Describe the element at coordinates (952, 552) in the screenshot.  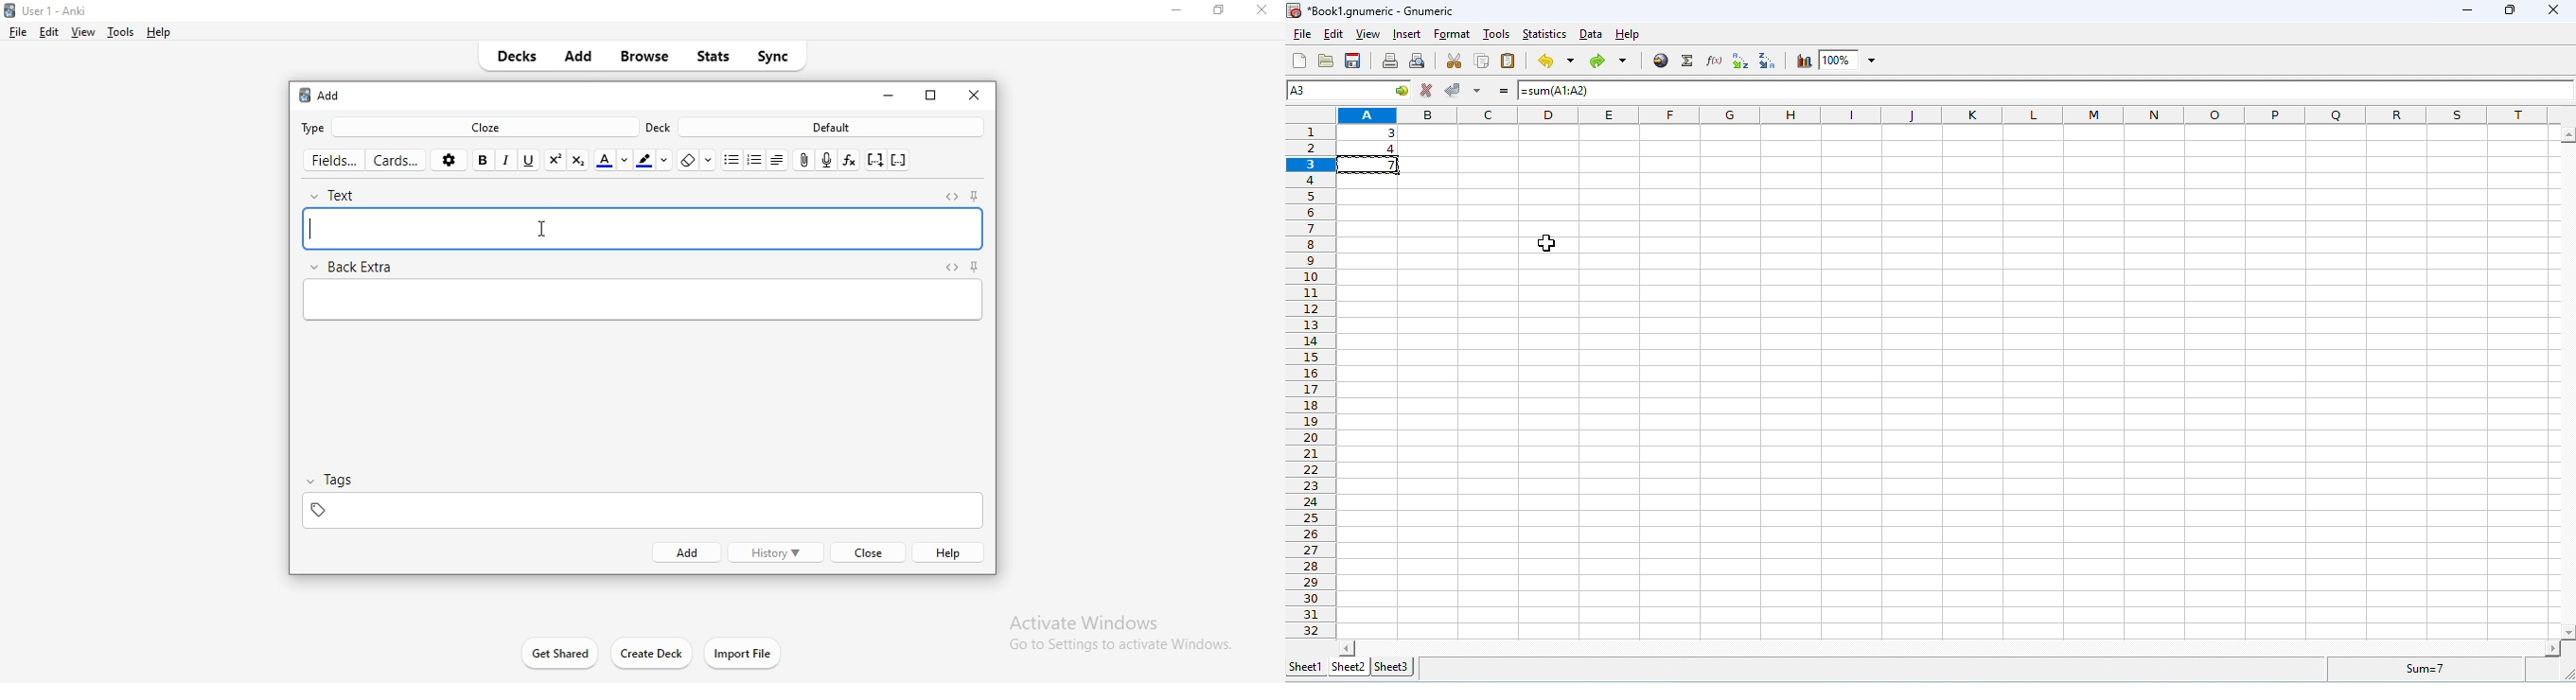
I see `help` at that location.